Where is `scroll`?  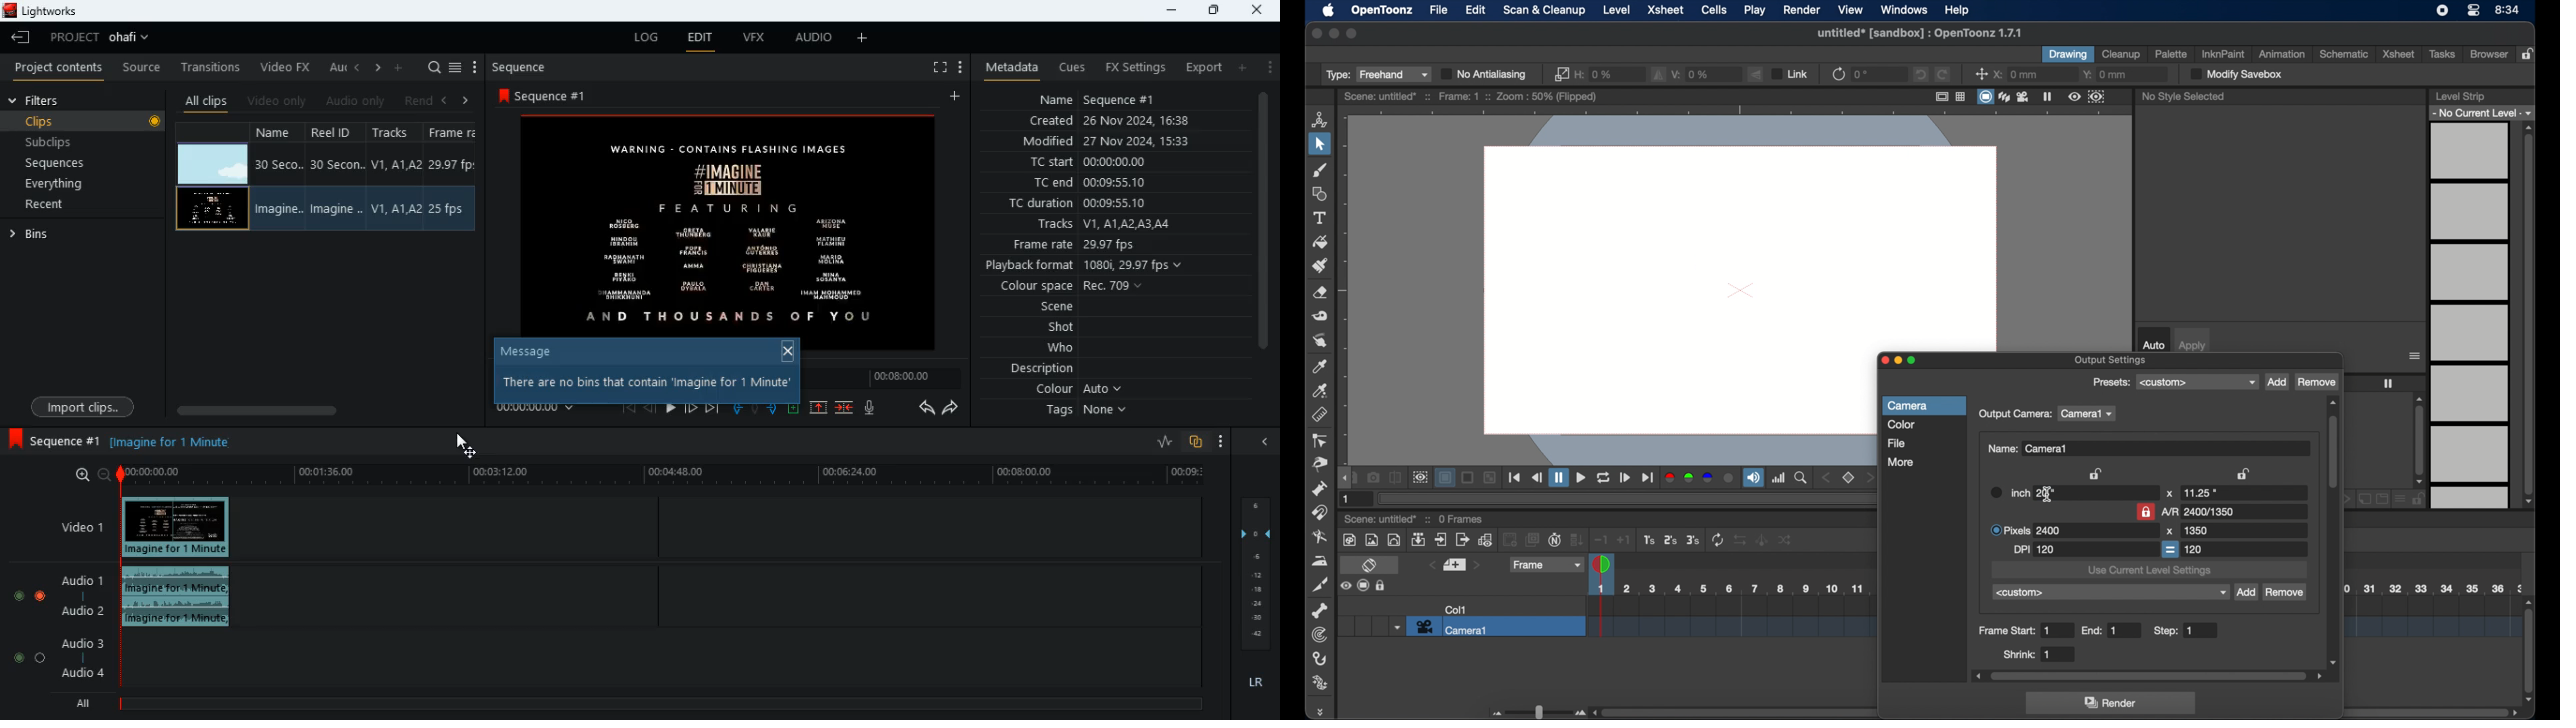 scroll is located at coordinates (318, 408).